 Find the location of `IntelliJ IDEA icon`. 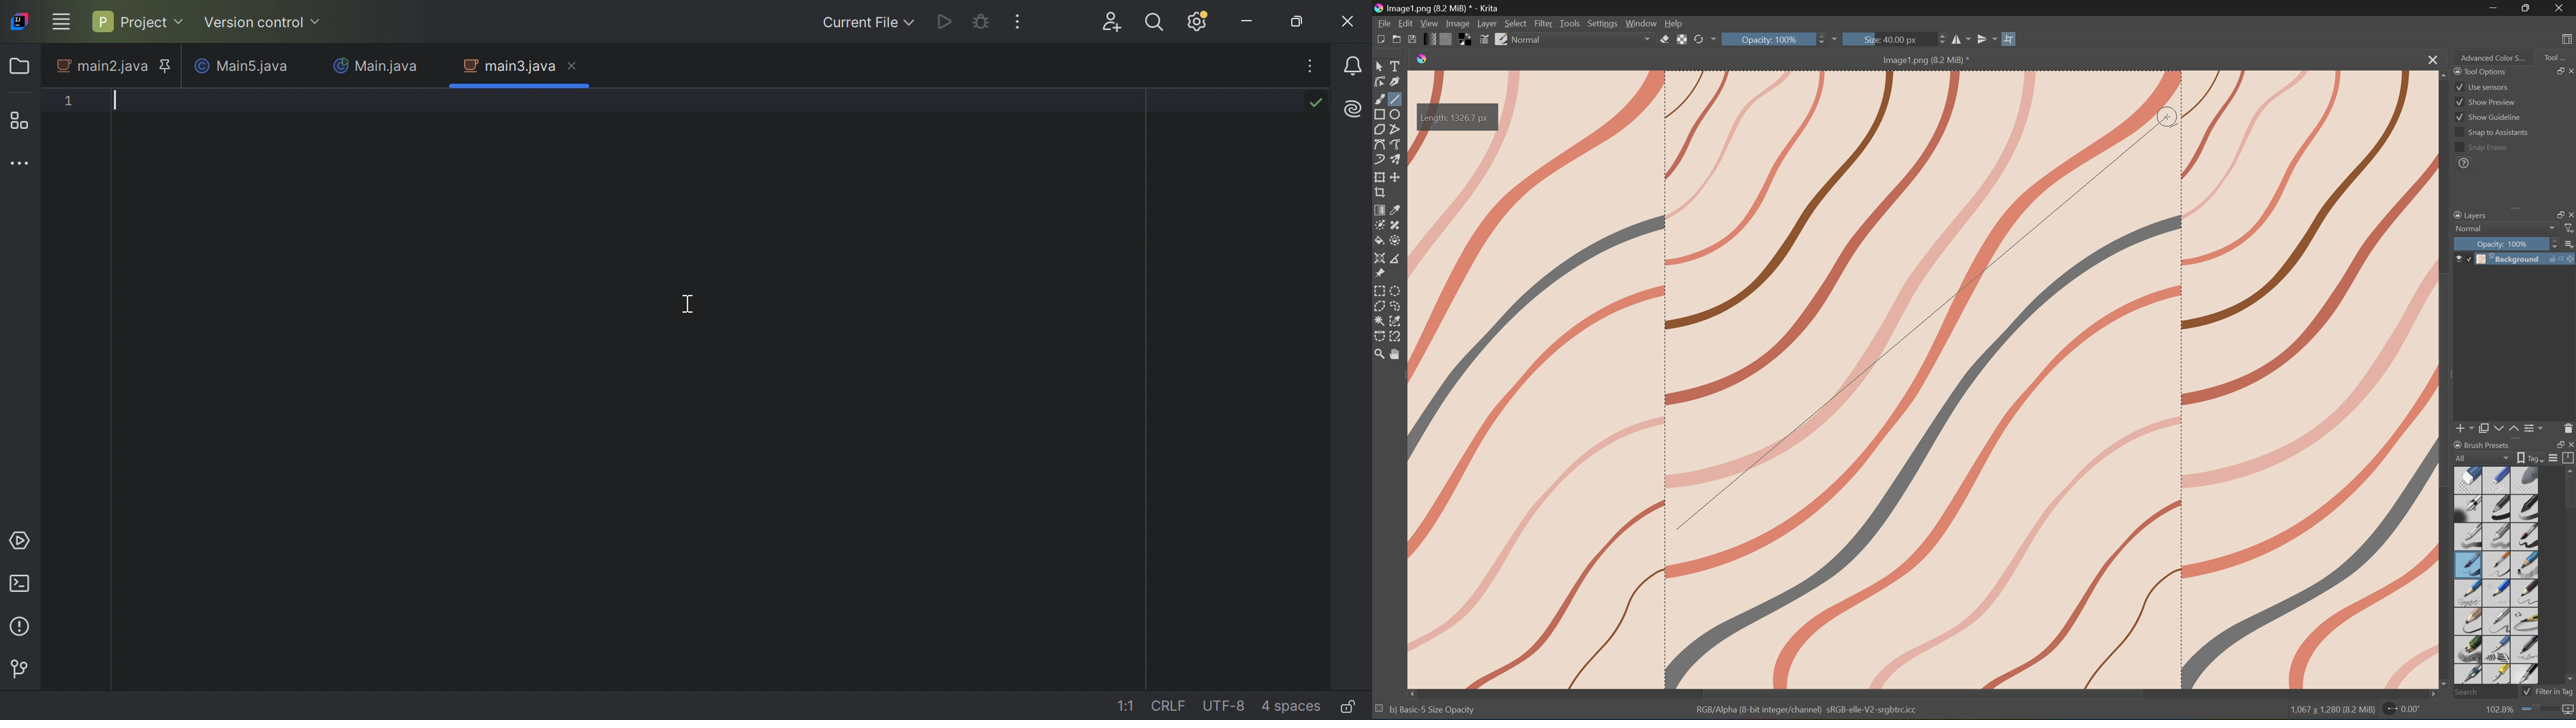

IntelliJ IDEA icon is located at coordinates (21, 21).